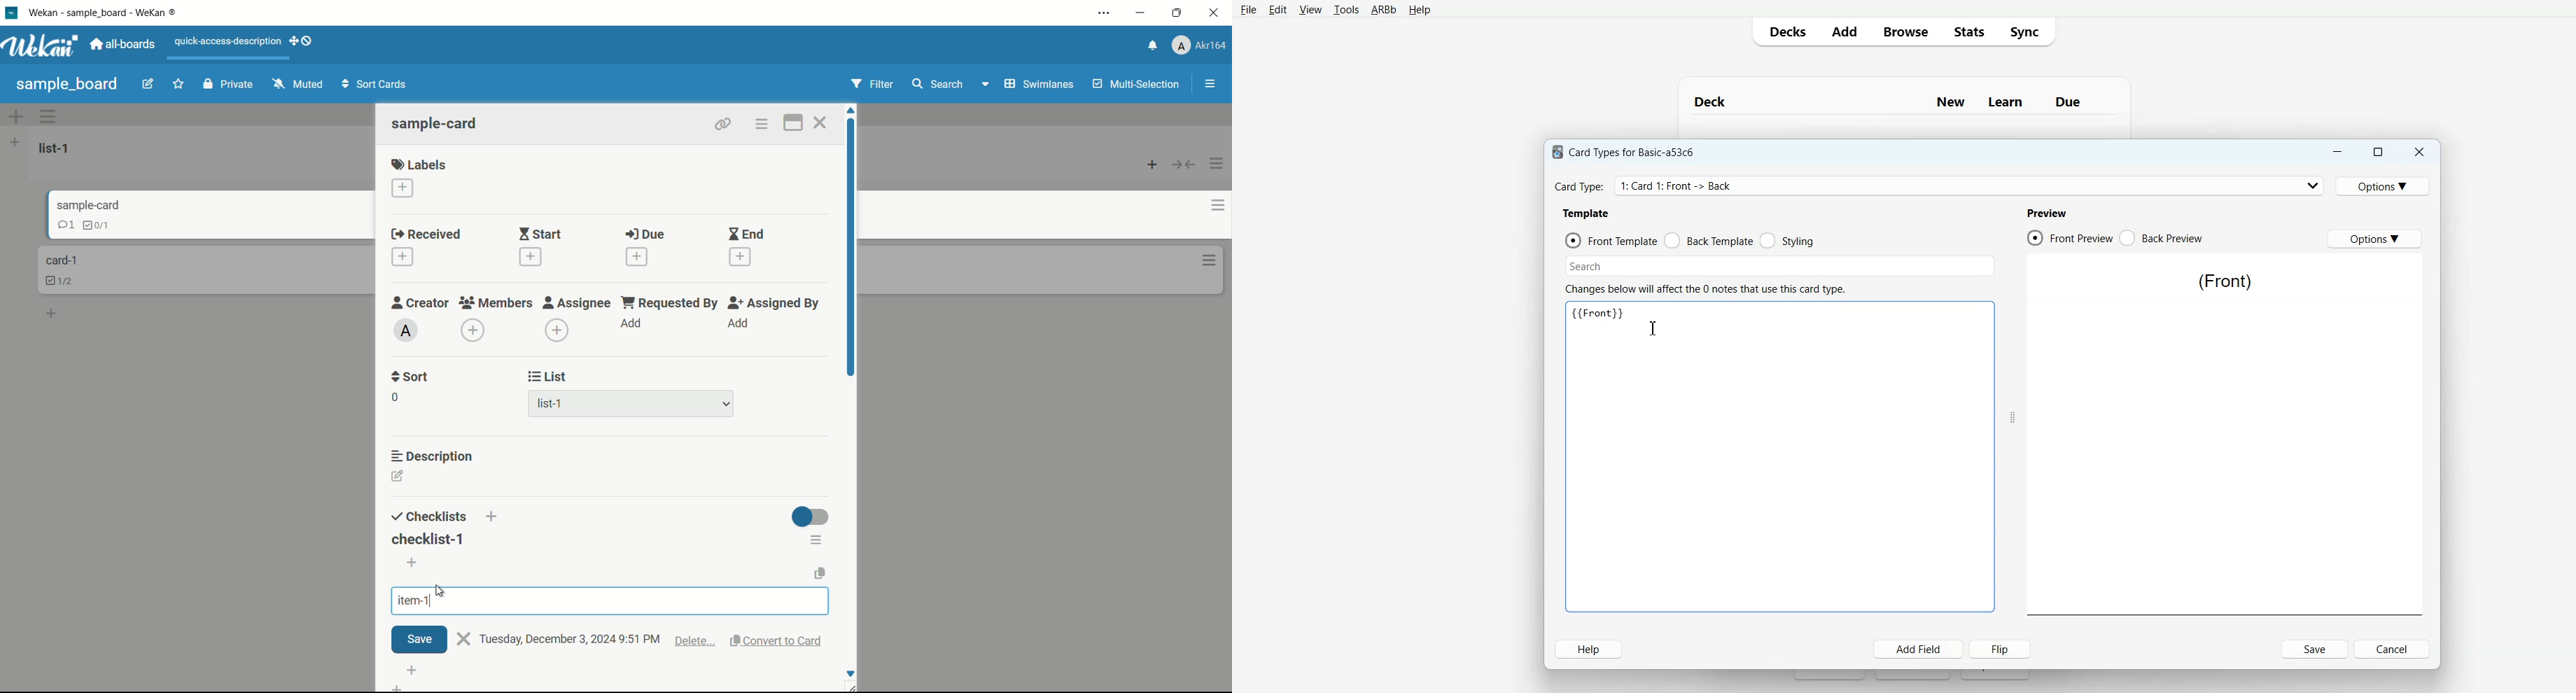  Describe the element at coordinates (2394, 648) in the screenshot. I see `Cancel` at that location.